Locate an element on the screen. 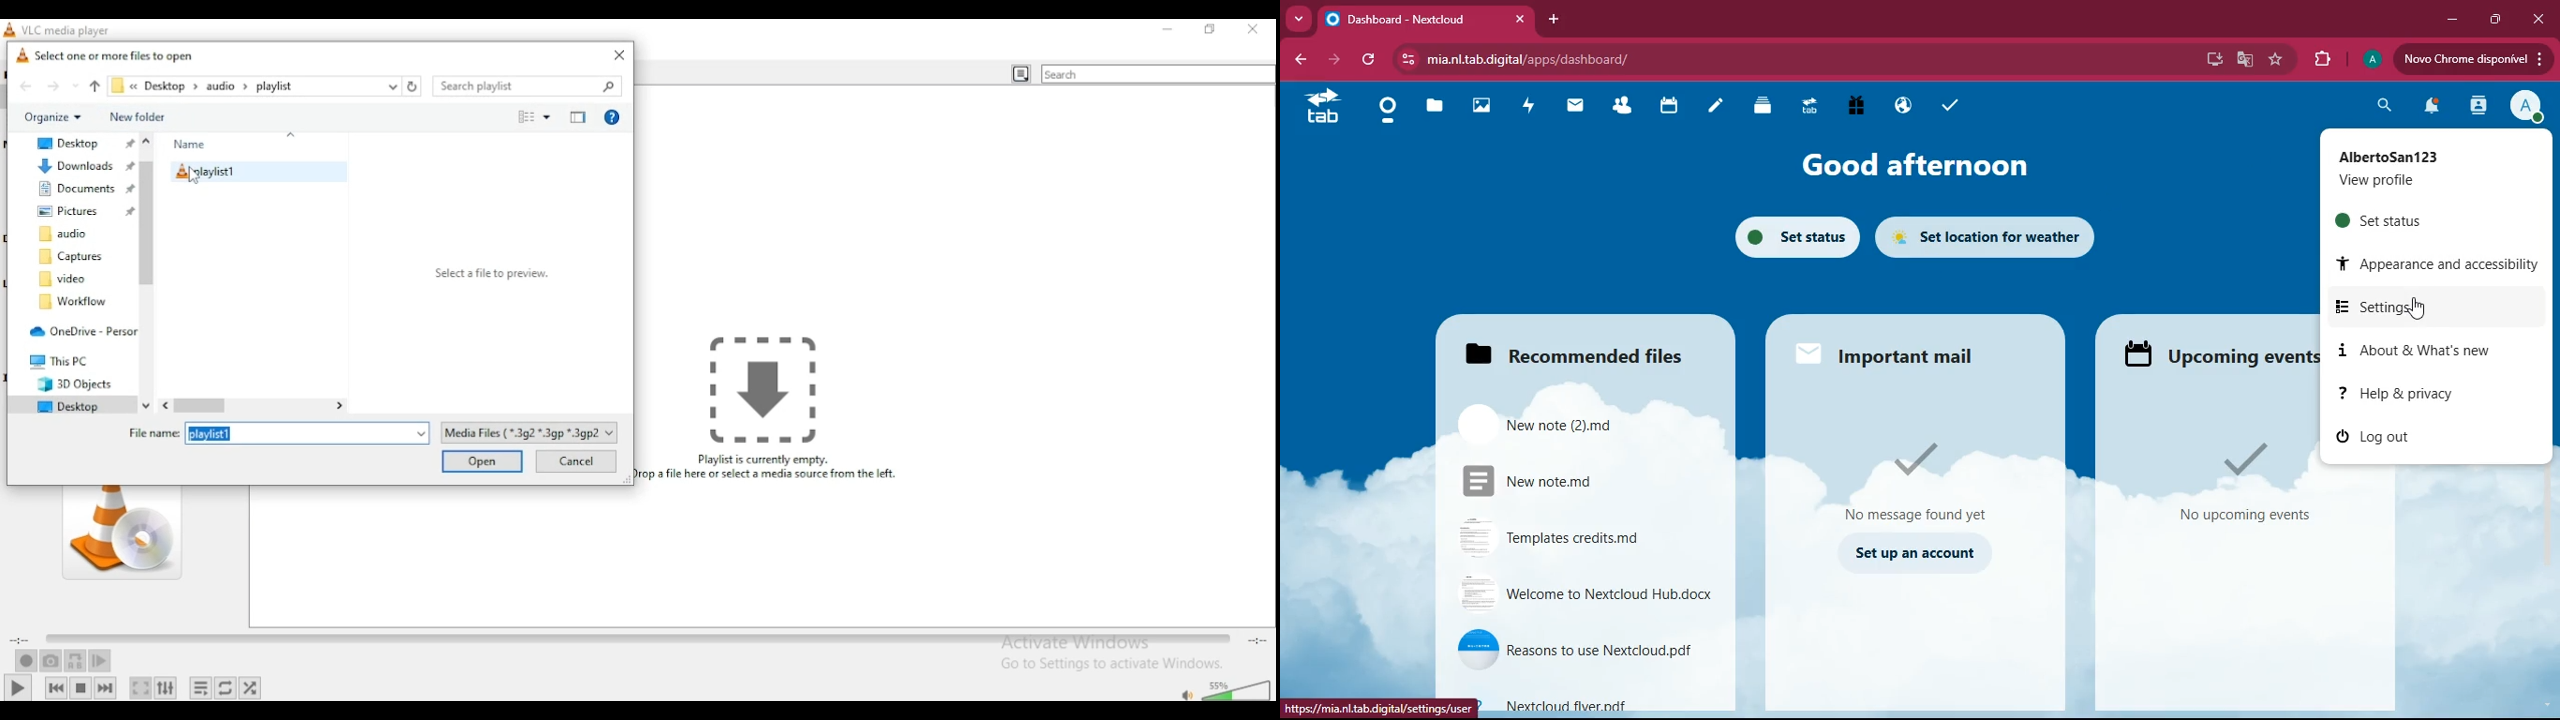  add tab is located at coordinates (1552, 21).